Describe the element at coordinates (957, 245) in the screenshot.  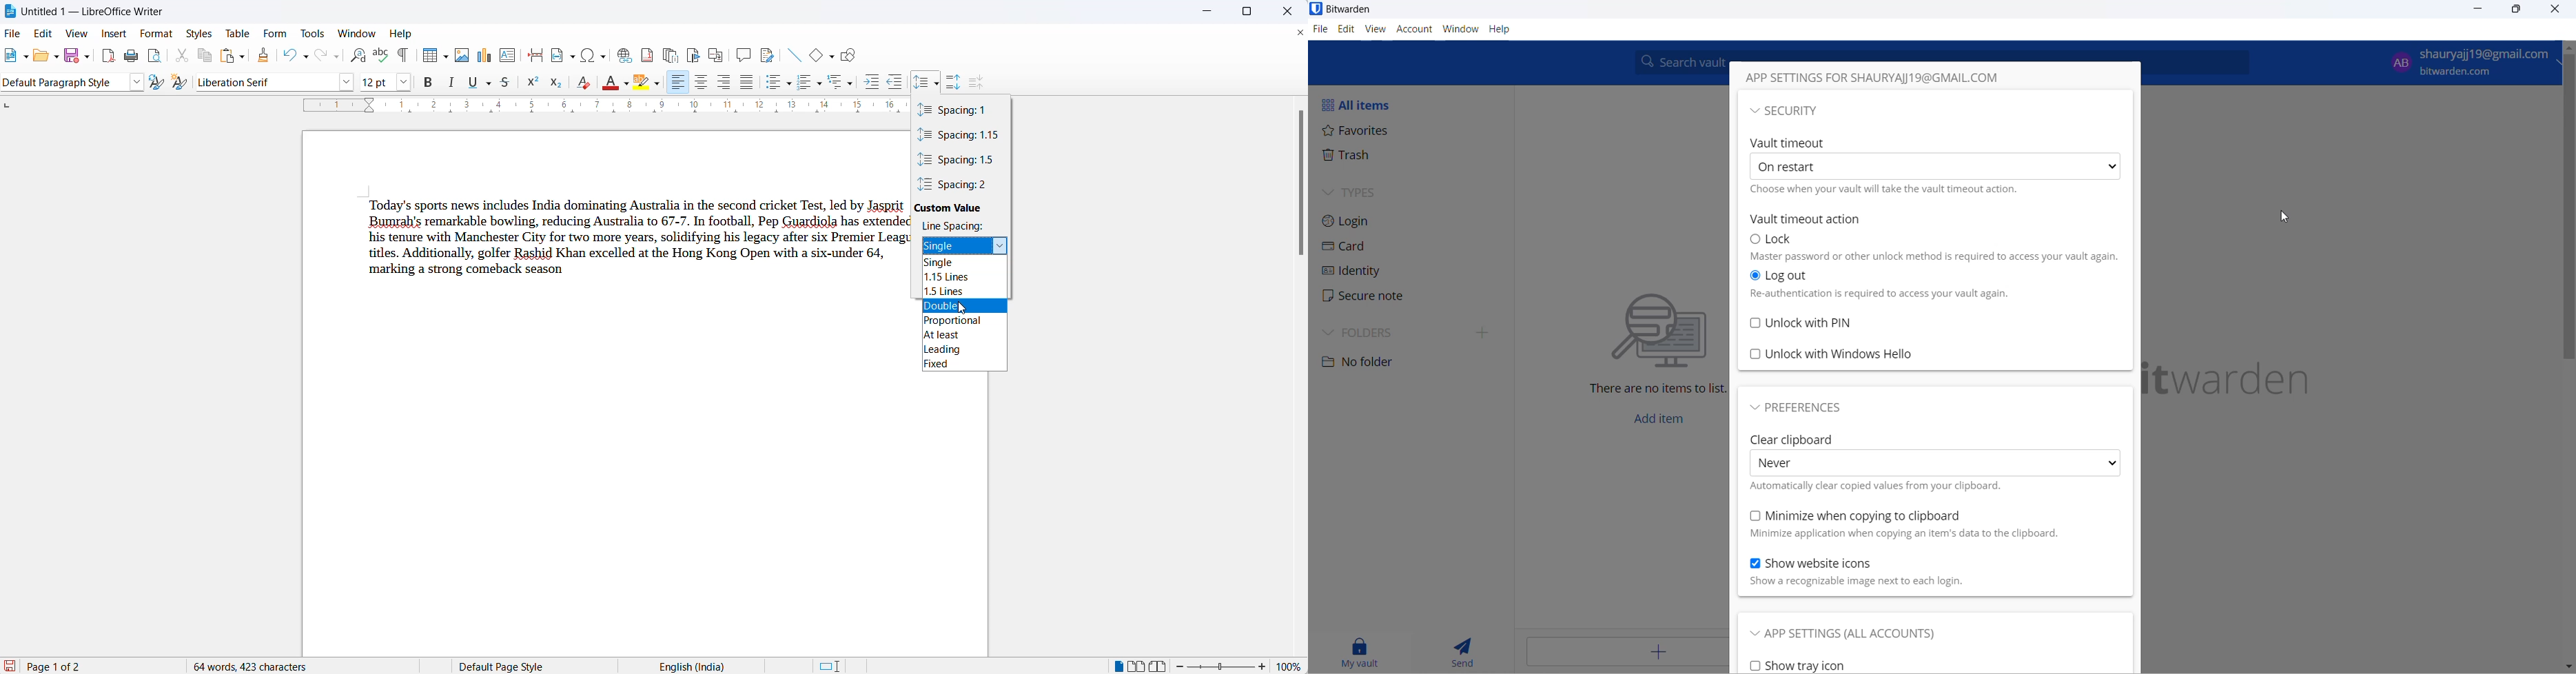
I see `selected spacing` at that location.